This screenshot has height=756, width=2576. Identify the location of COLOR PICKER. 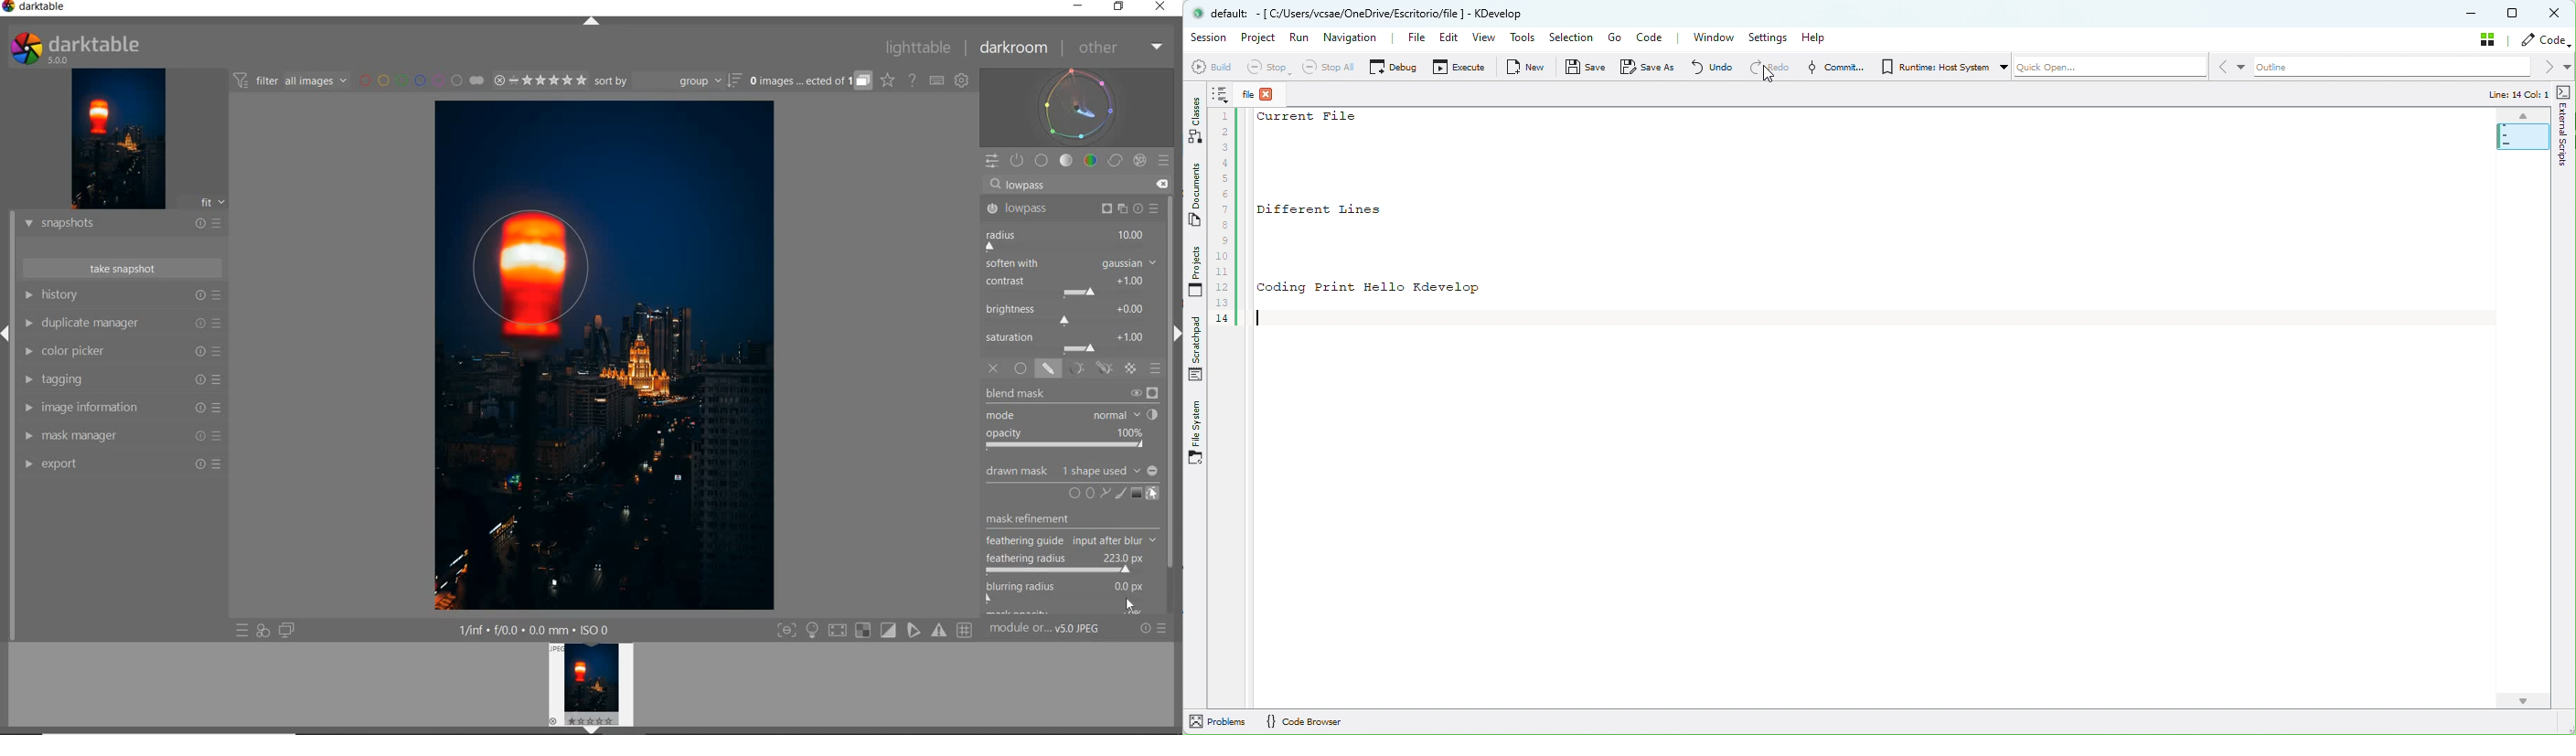
(123, 352).